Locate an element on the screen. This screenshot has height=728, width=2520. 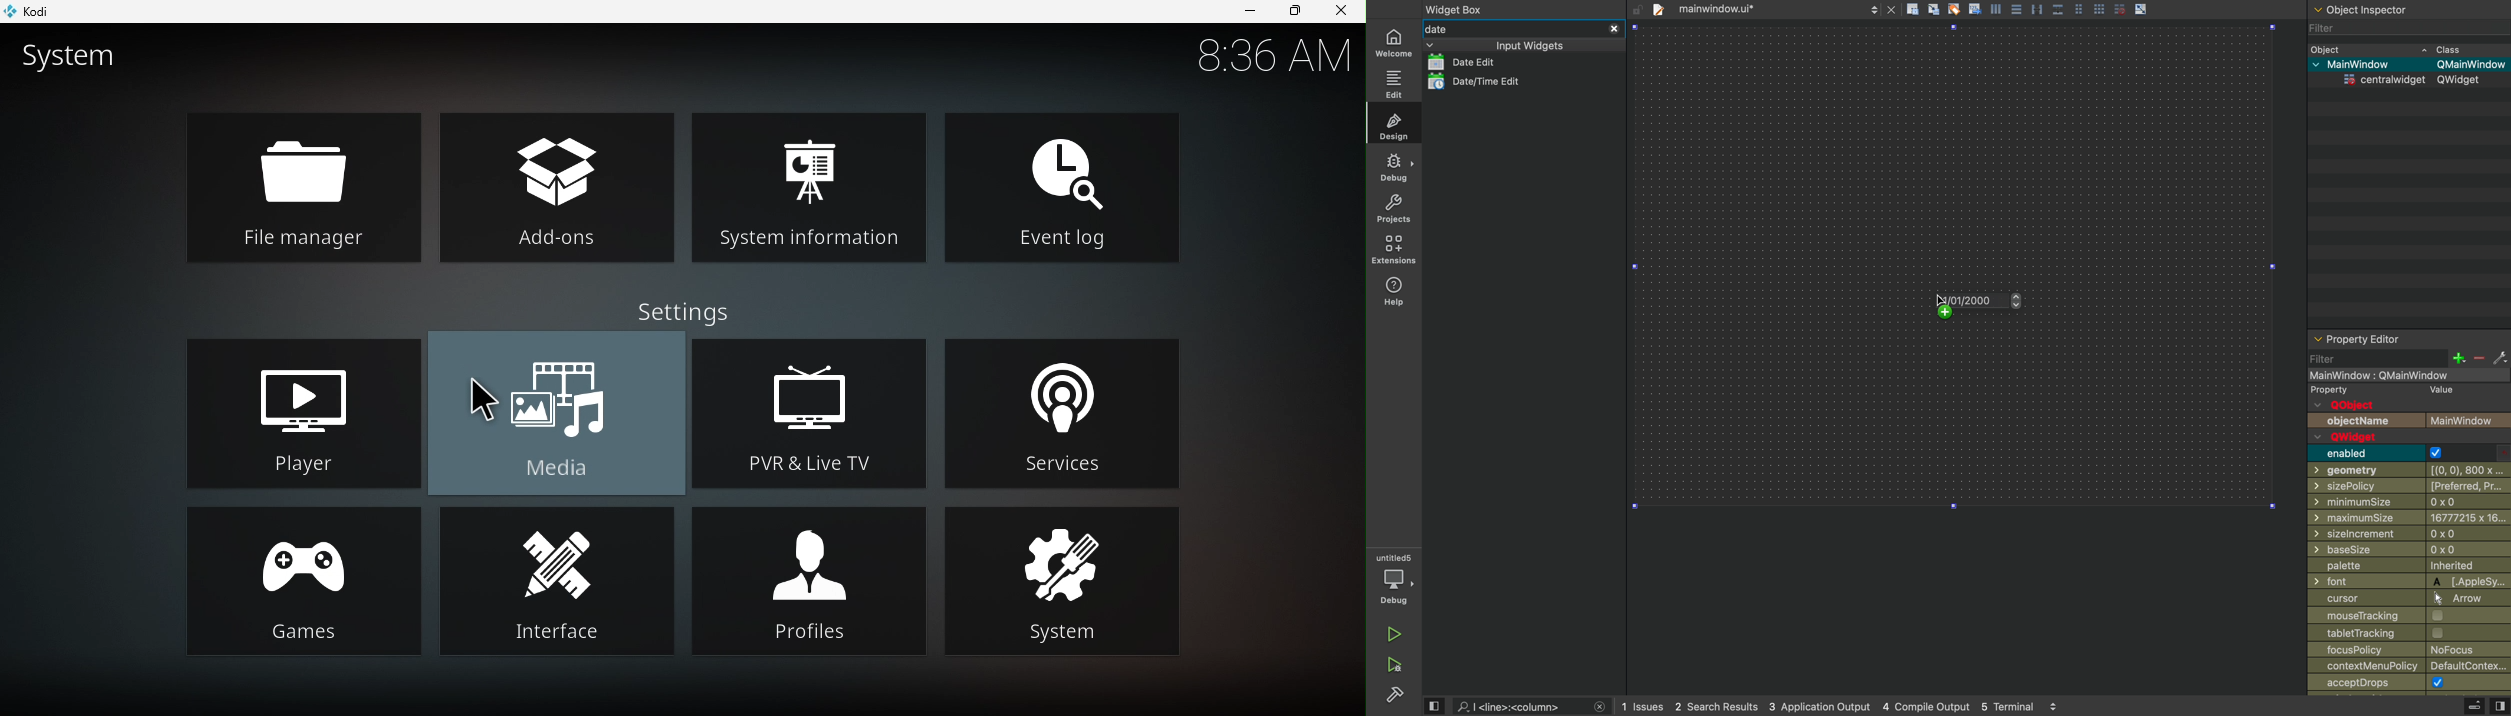
cursor is located at coordinates (482, 396).